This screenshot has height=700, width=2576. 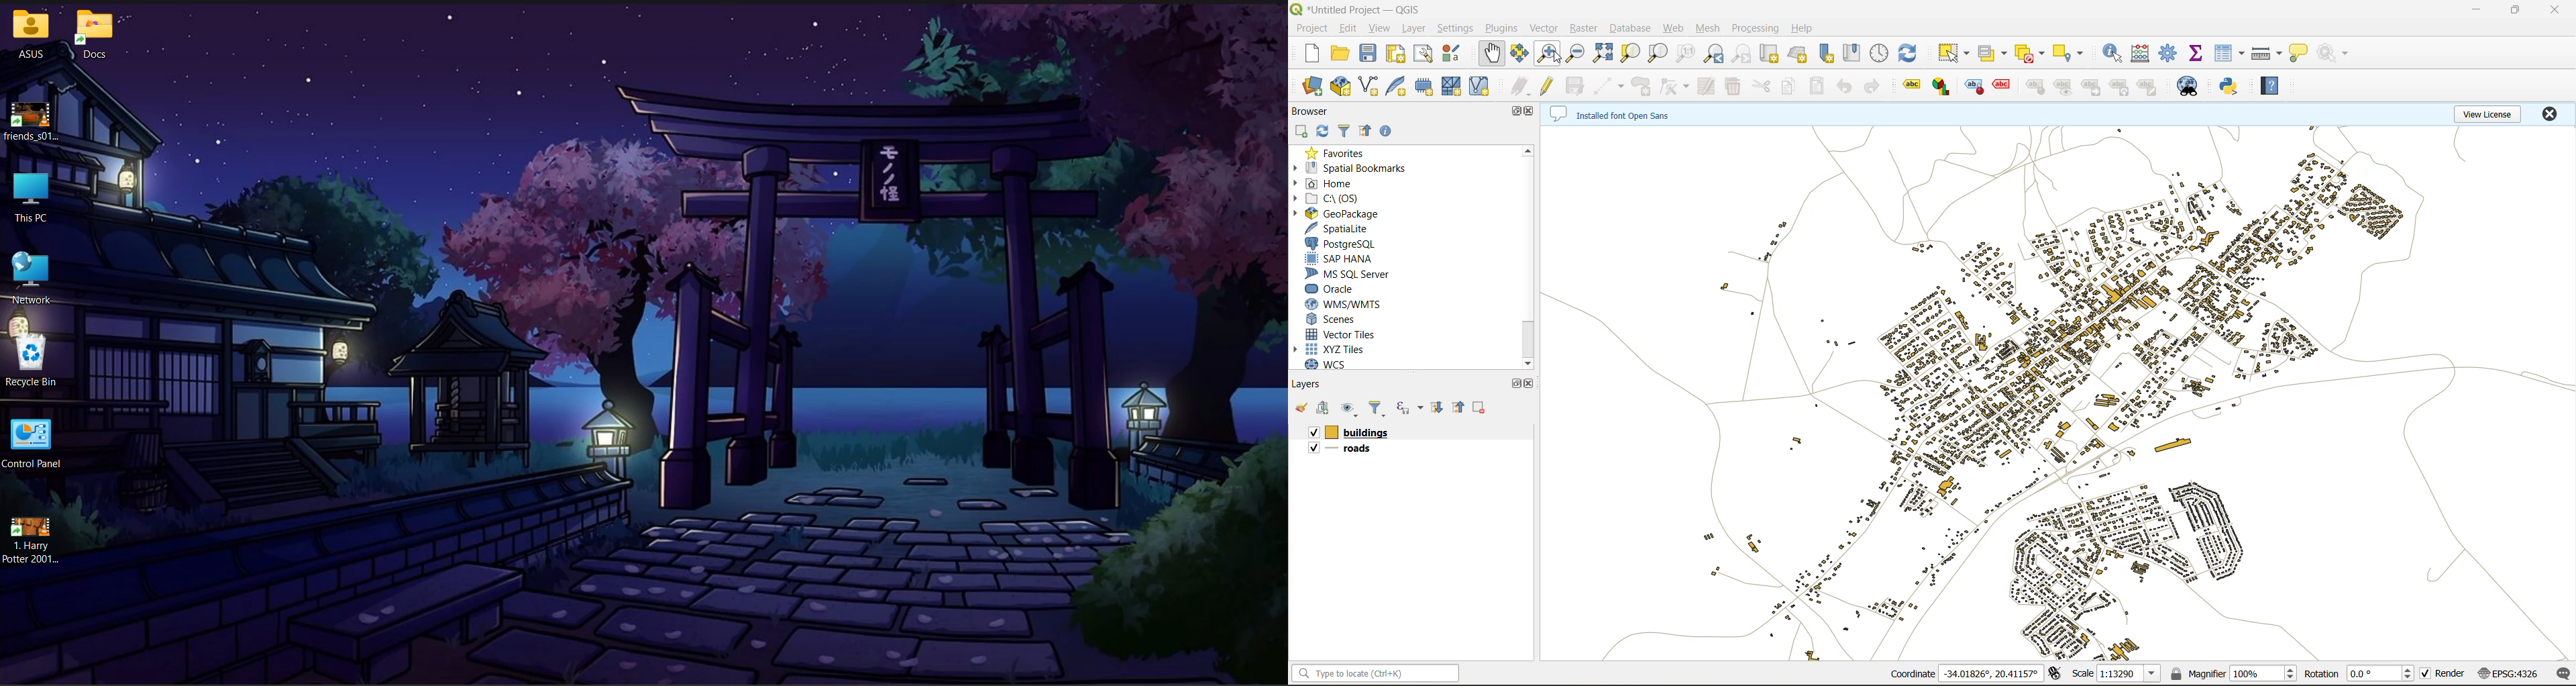 I want to click on spatial bookmarks, so click(x=1354, y=168).